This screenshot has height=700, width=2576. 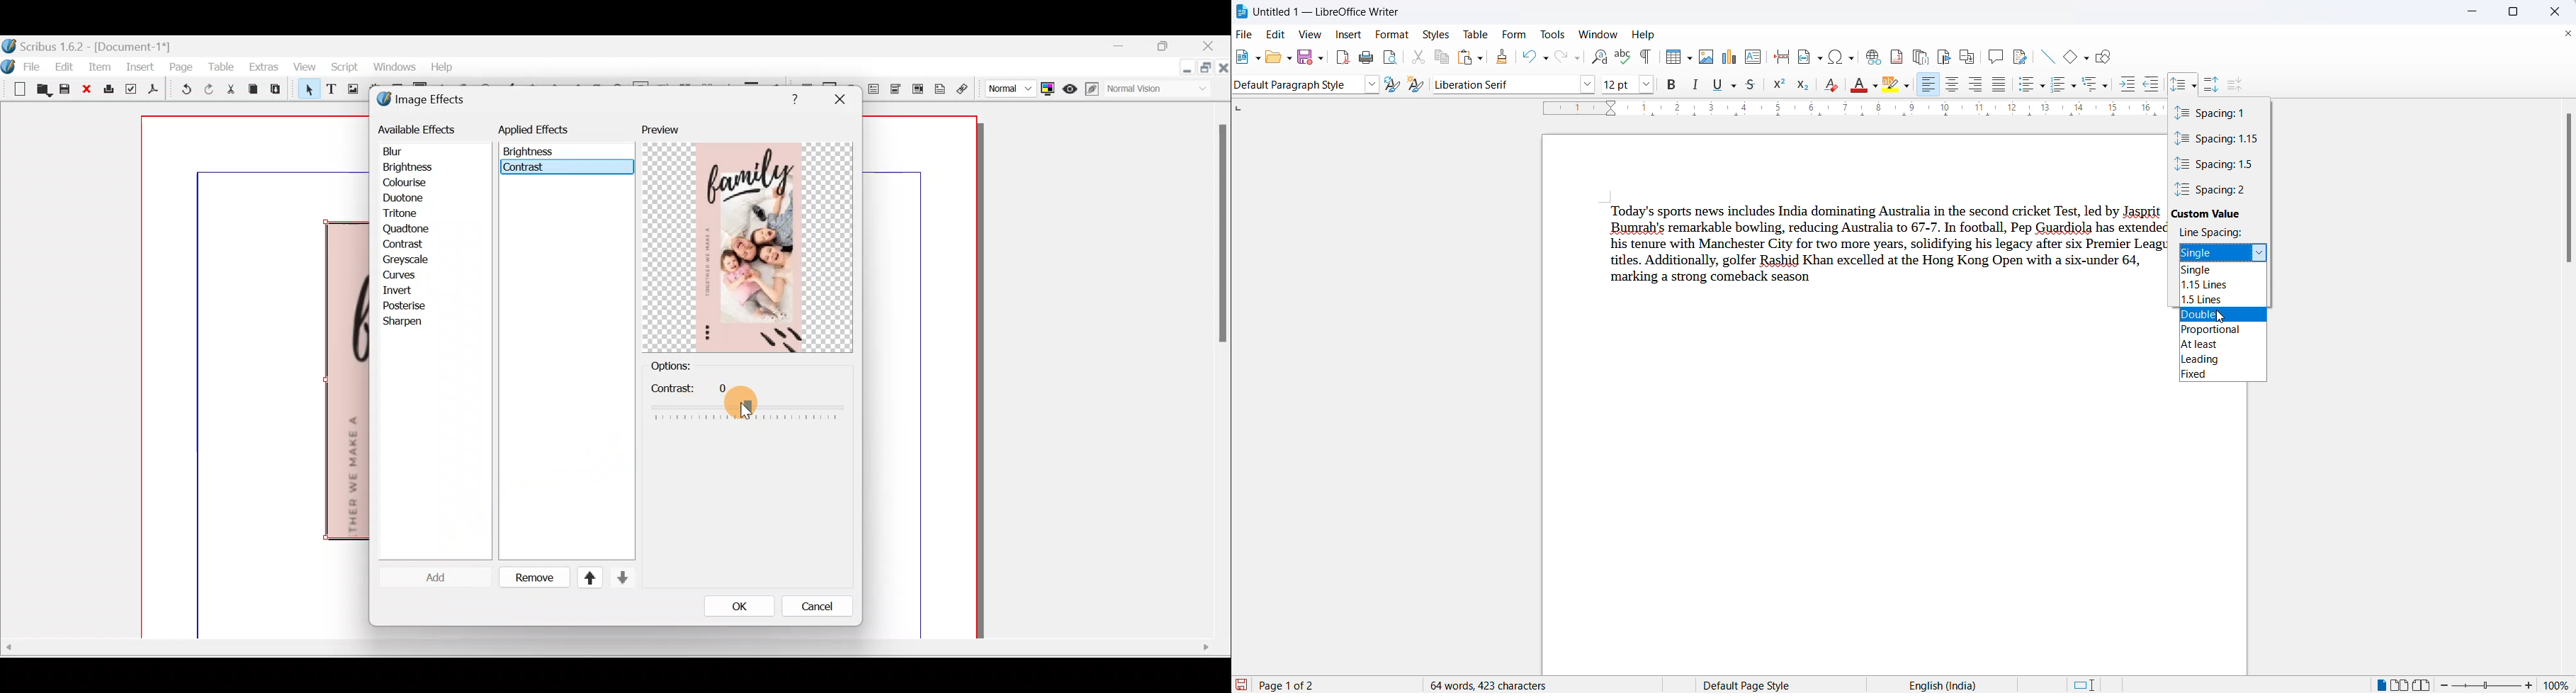 I want to click on copy, so click(x=1442, y=58).